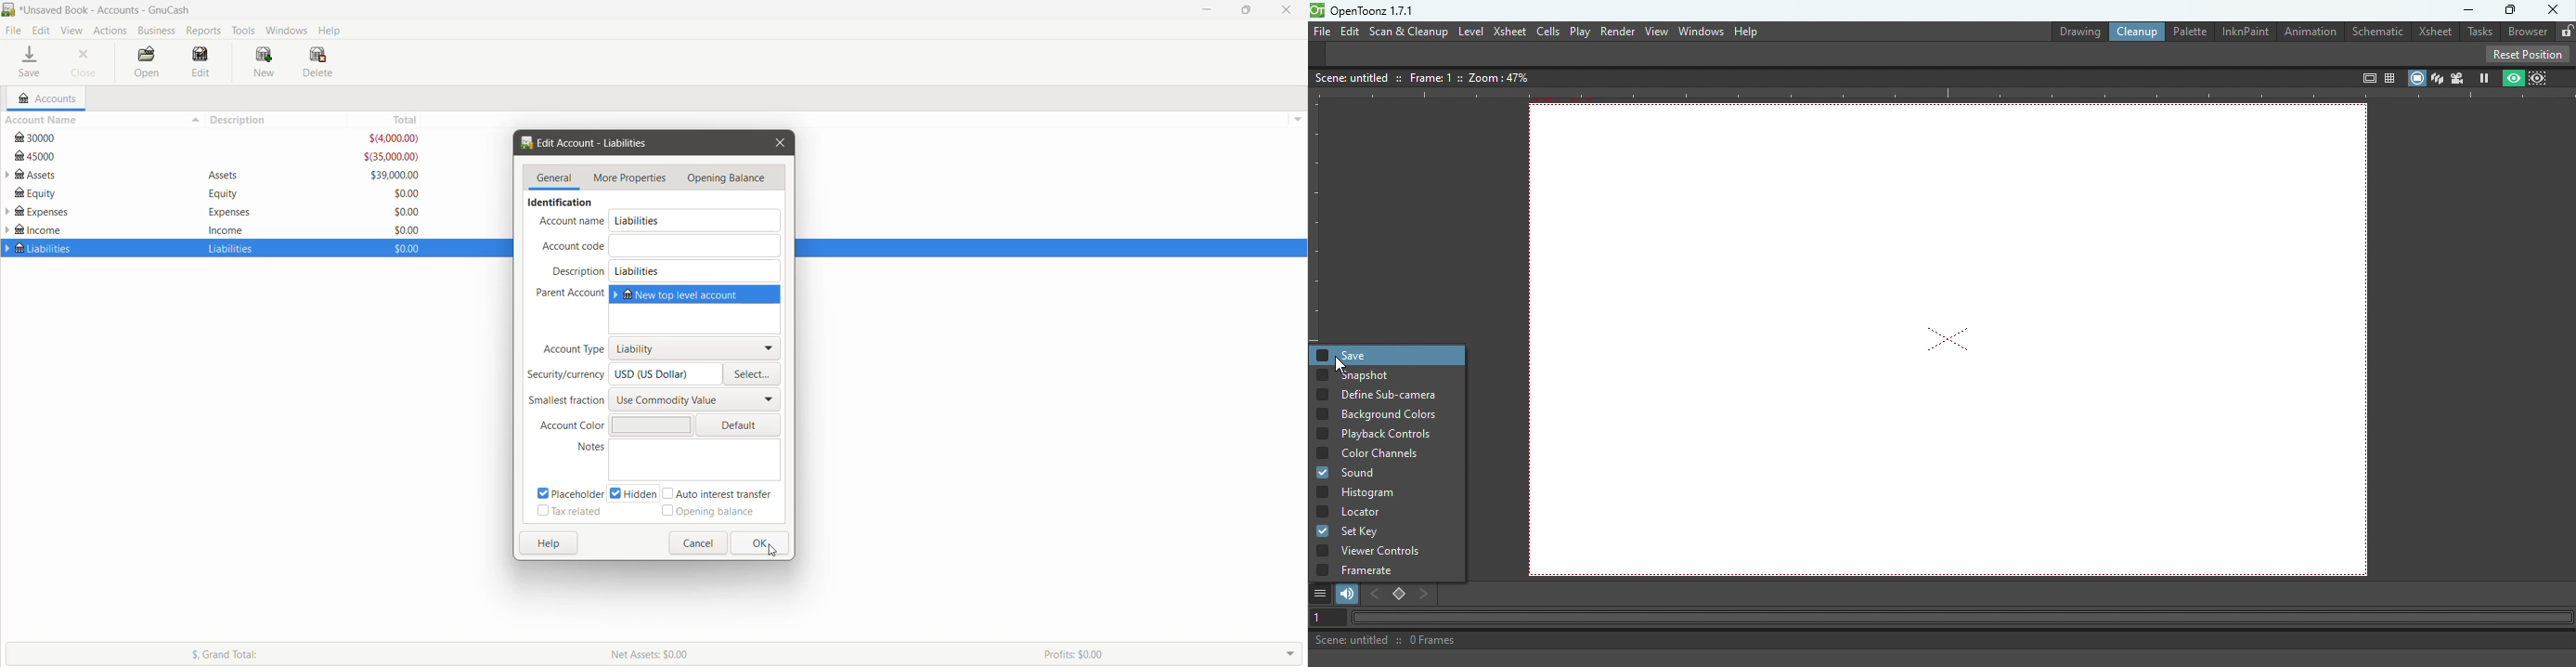 This screenshot has height=672, width=2576. I want to click on Next key, so click(1425, 595).